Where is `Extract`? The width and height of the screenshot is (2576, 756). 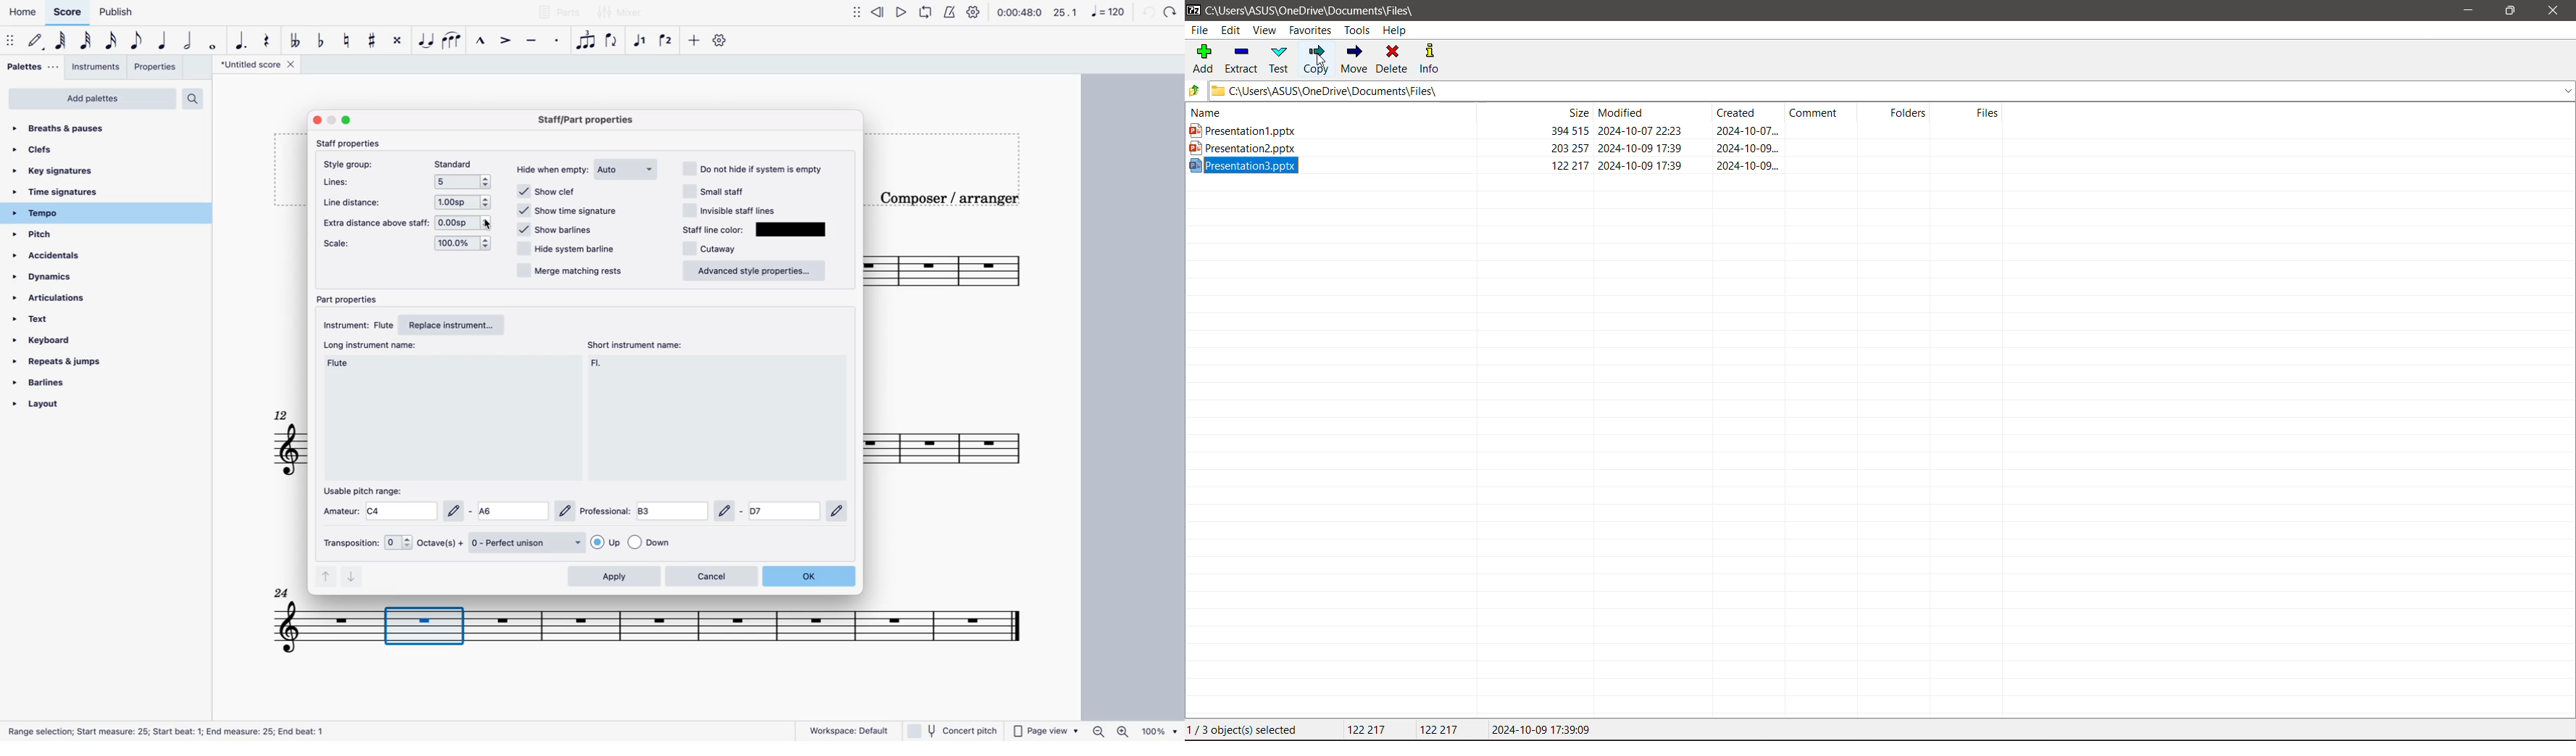 Extract is located at coordinates (1242, 59).